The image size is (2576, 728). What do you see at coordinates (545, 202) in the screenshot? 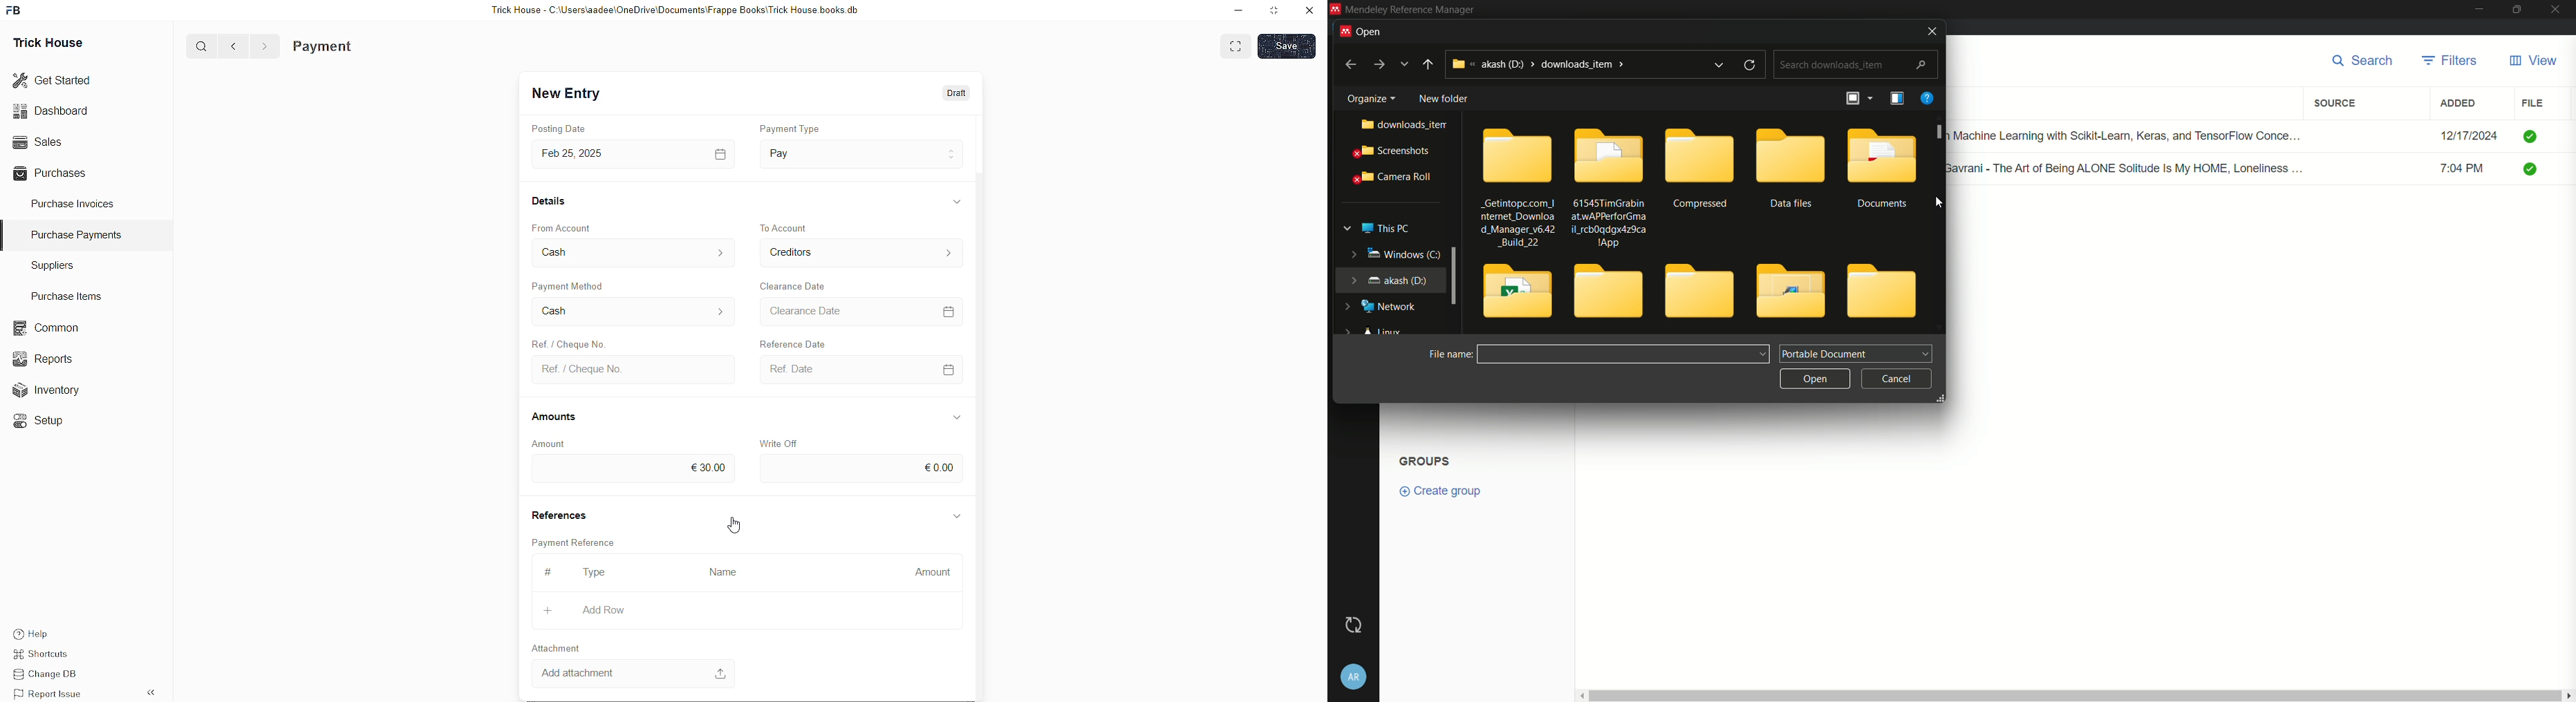
I see `Details` at bounding box center [545, 202].